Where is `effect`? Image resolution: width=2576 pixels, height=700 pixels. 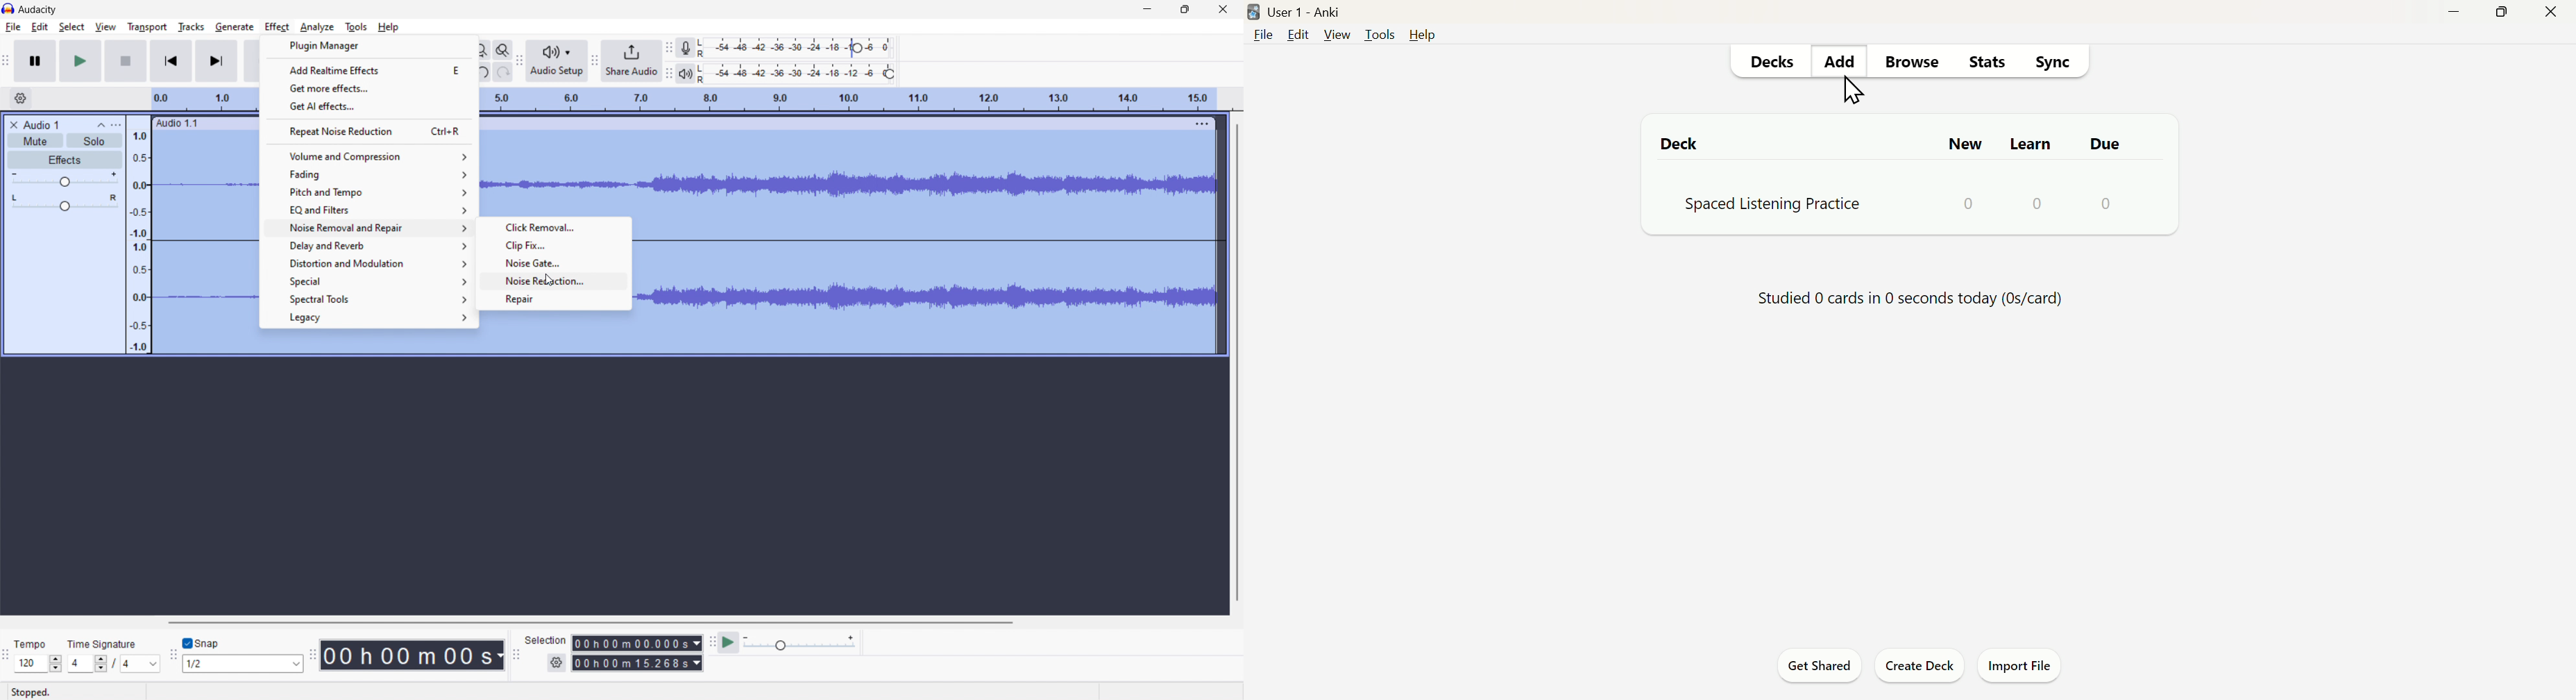 effect is located at coordinates (277, 27).